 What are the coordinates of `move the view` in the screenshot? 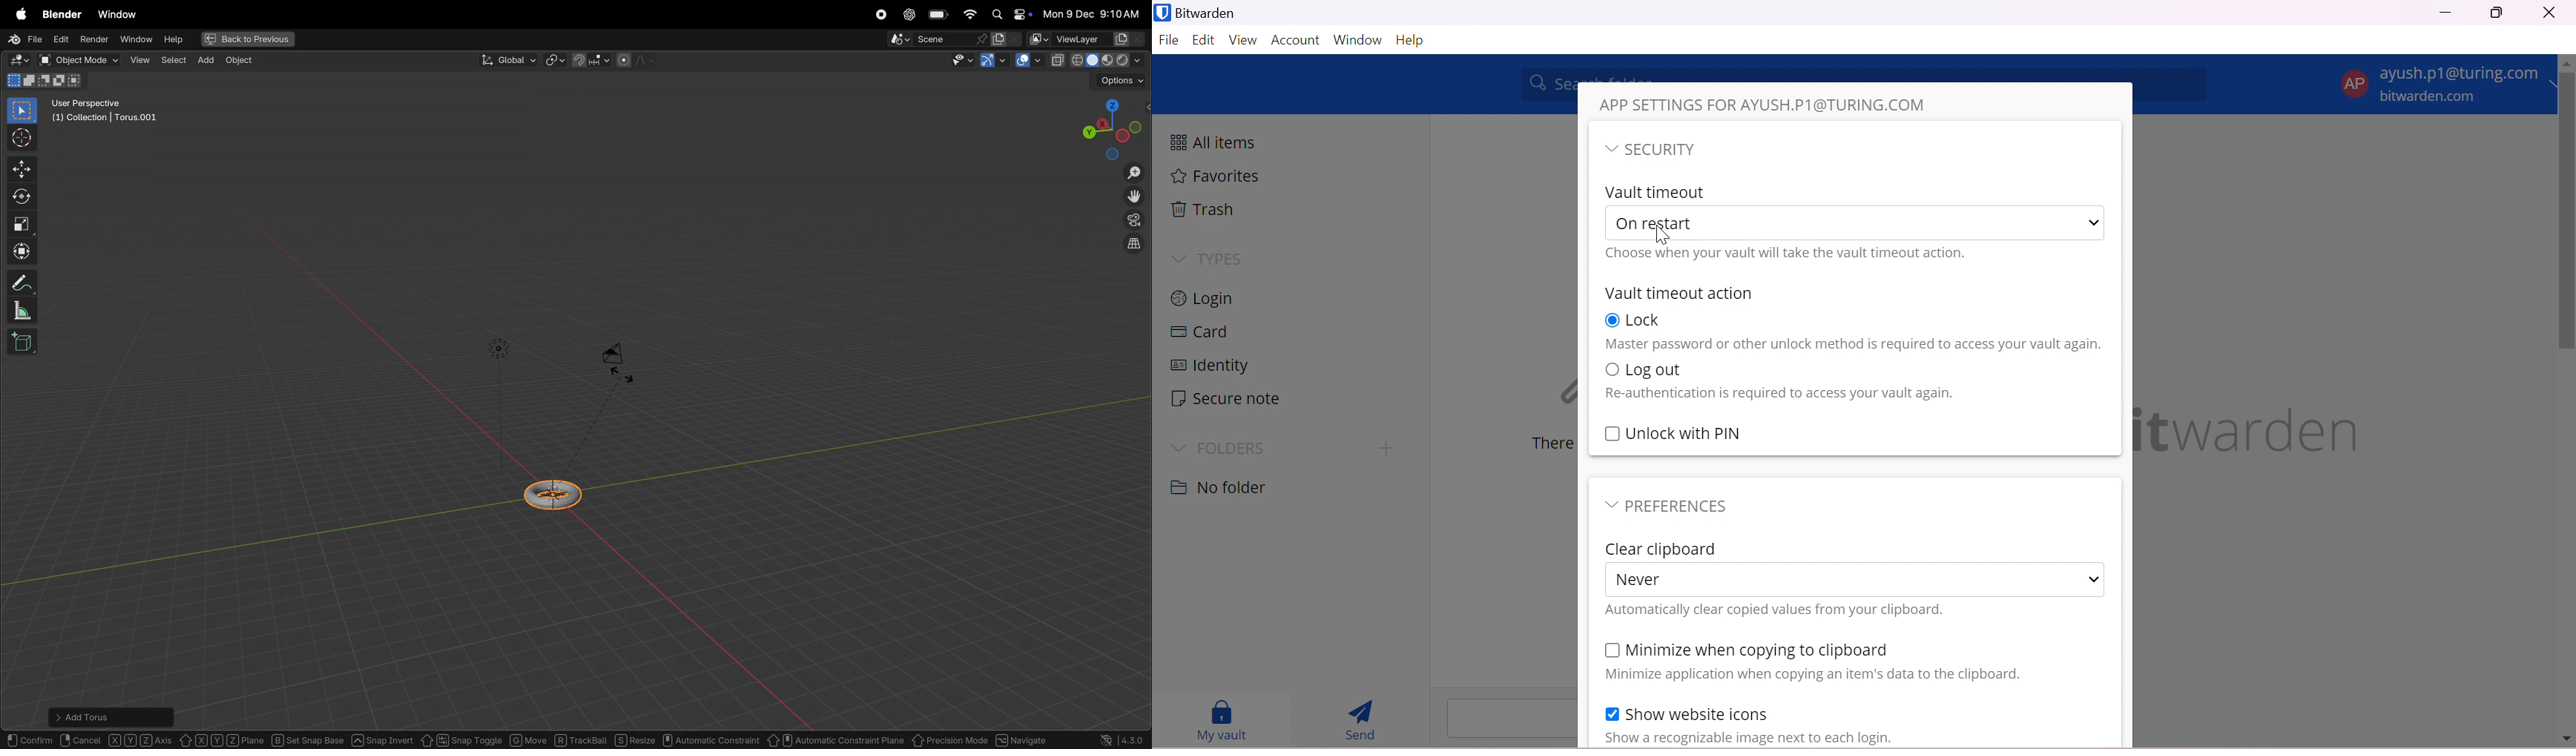 It's located at (1132, 197).